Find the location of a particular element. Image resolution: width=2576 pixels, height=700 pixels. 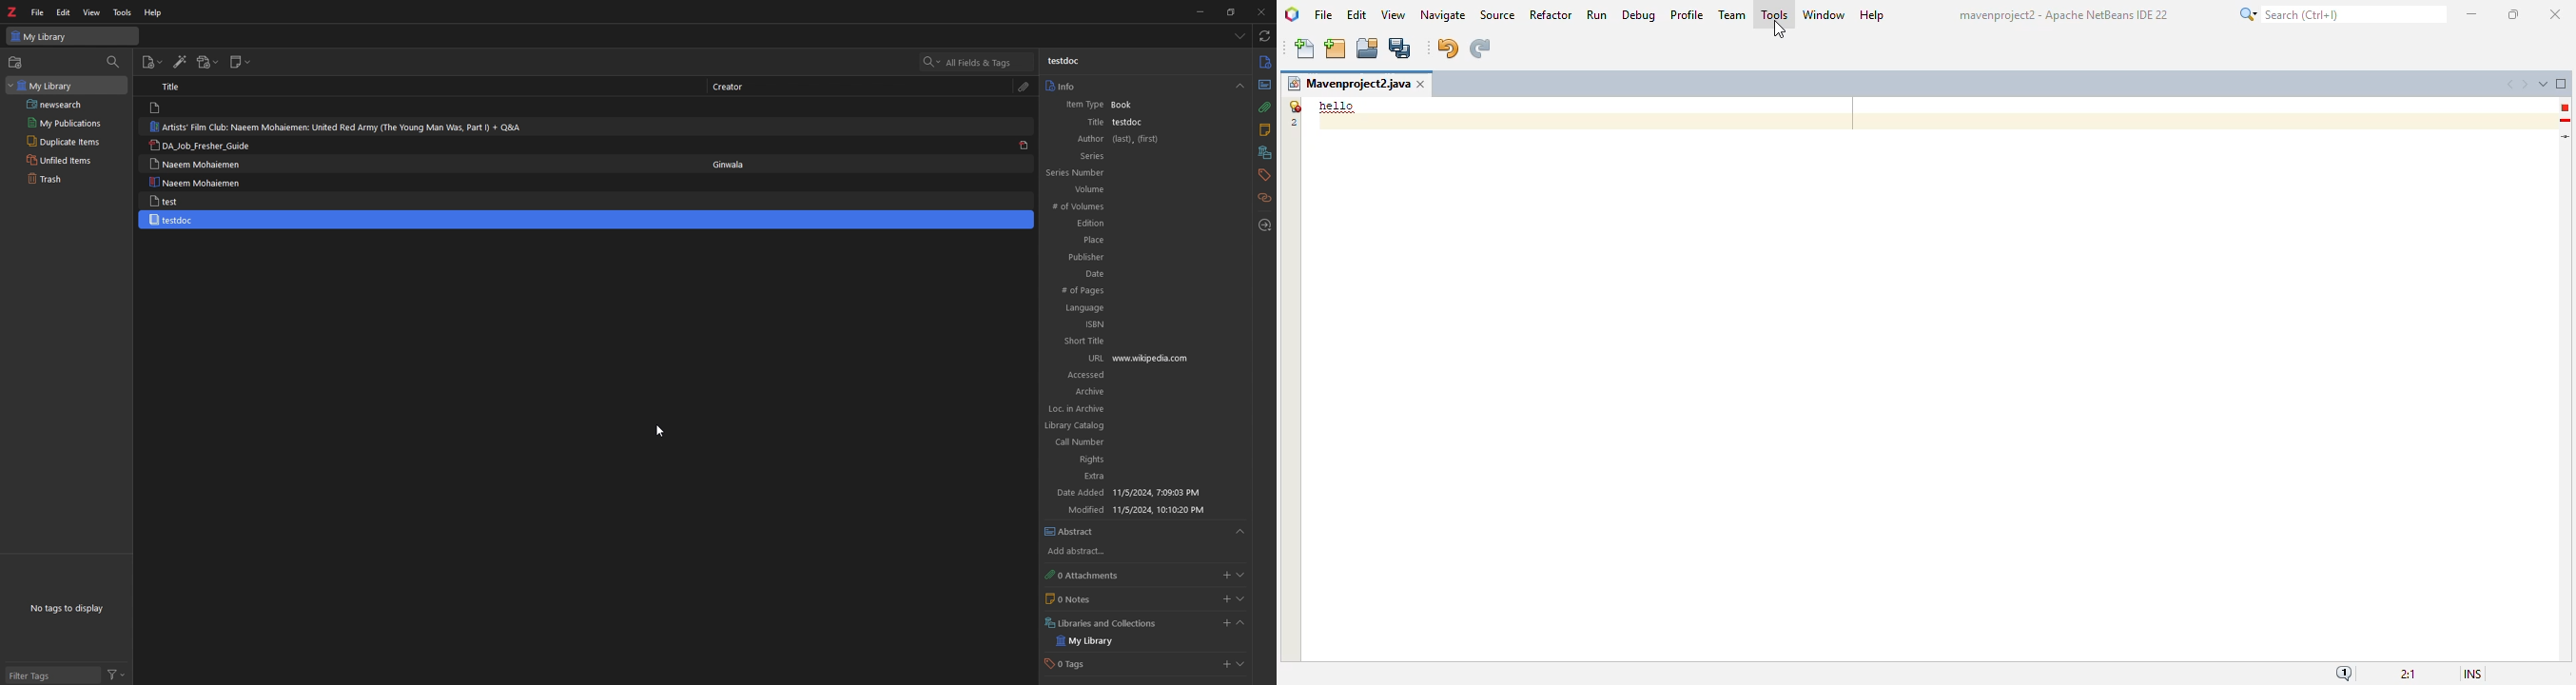

Modified 11/5/2024 10:08:14 PM is located at coordinates (1143, 510).